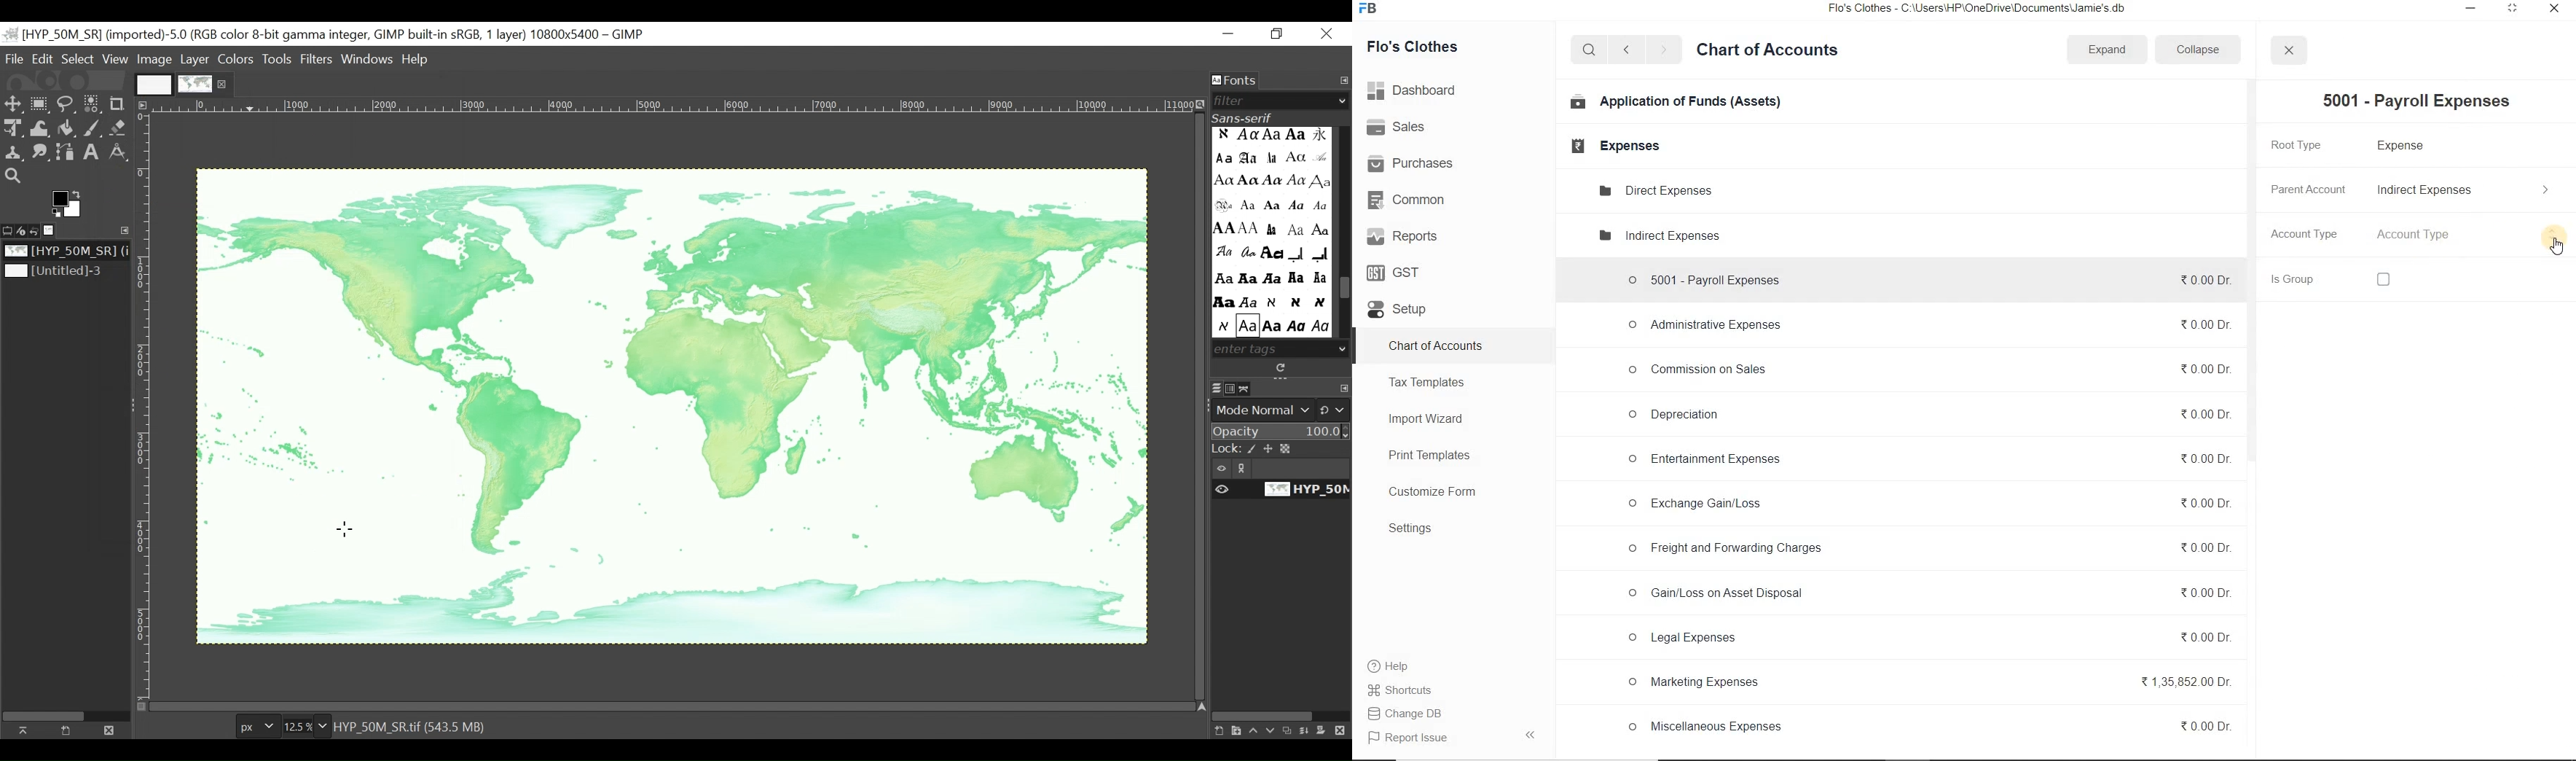 The width and height of the screenshot is (2576, 784). Describe the element at coordinates (1413, 164) in the screenshot. I see `Purchases` at that location.